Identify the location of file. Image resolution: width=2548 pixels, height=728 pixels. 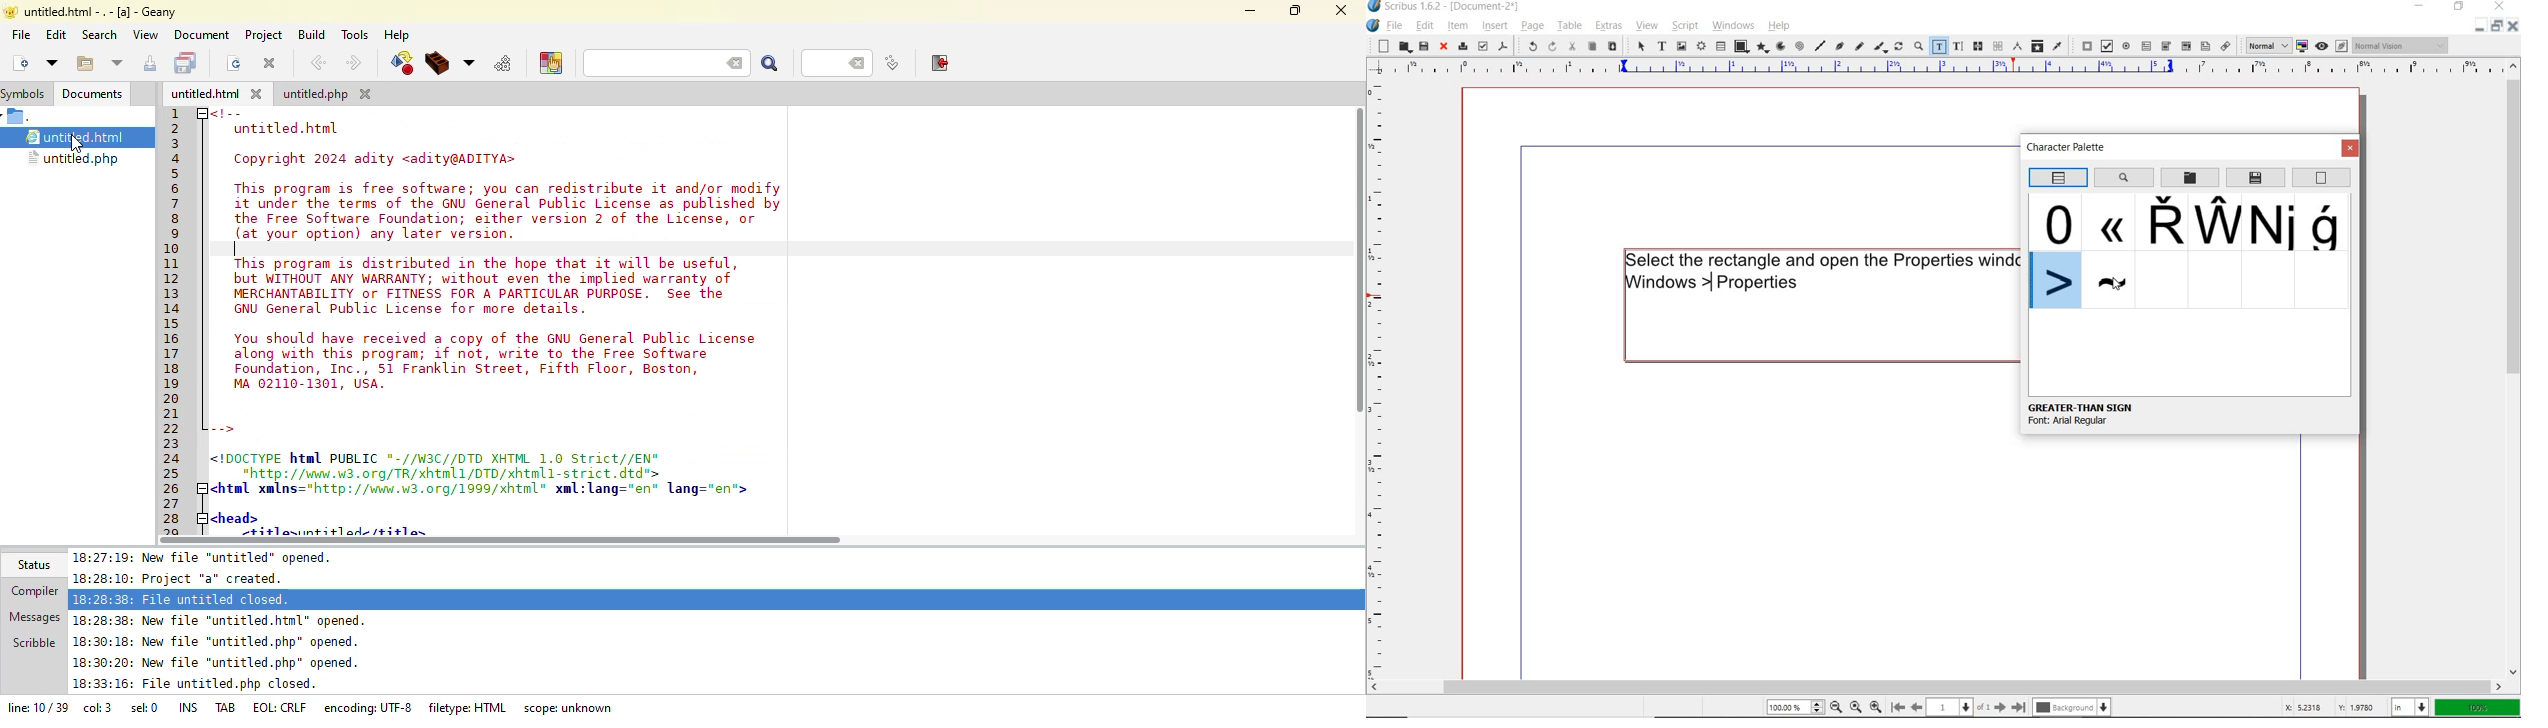
(1396, 25).